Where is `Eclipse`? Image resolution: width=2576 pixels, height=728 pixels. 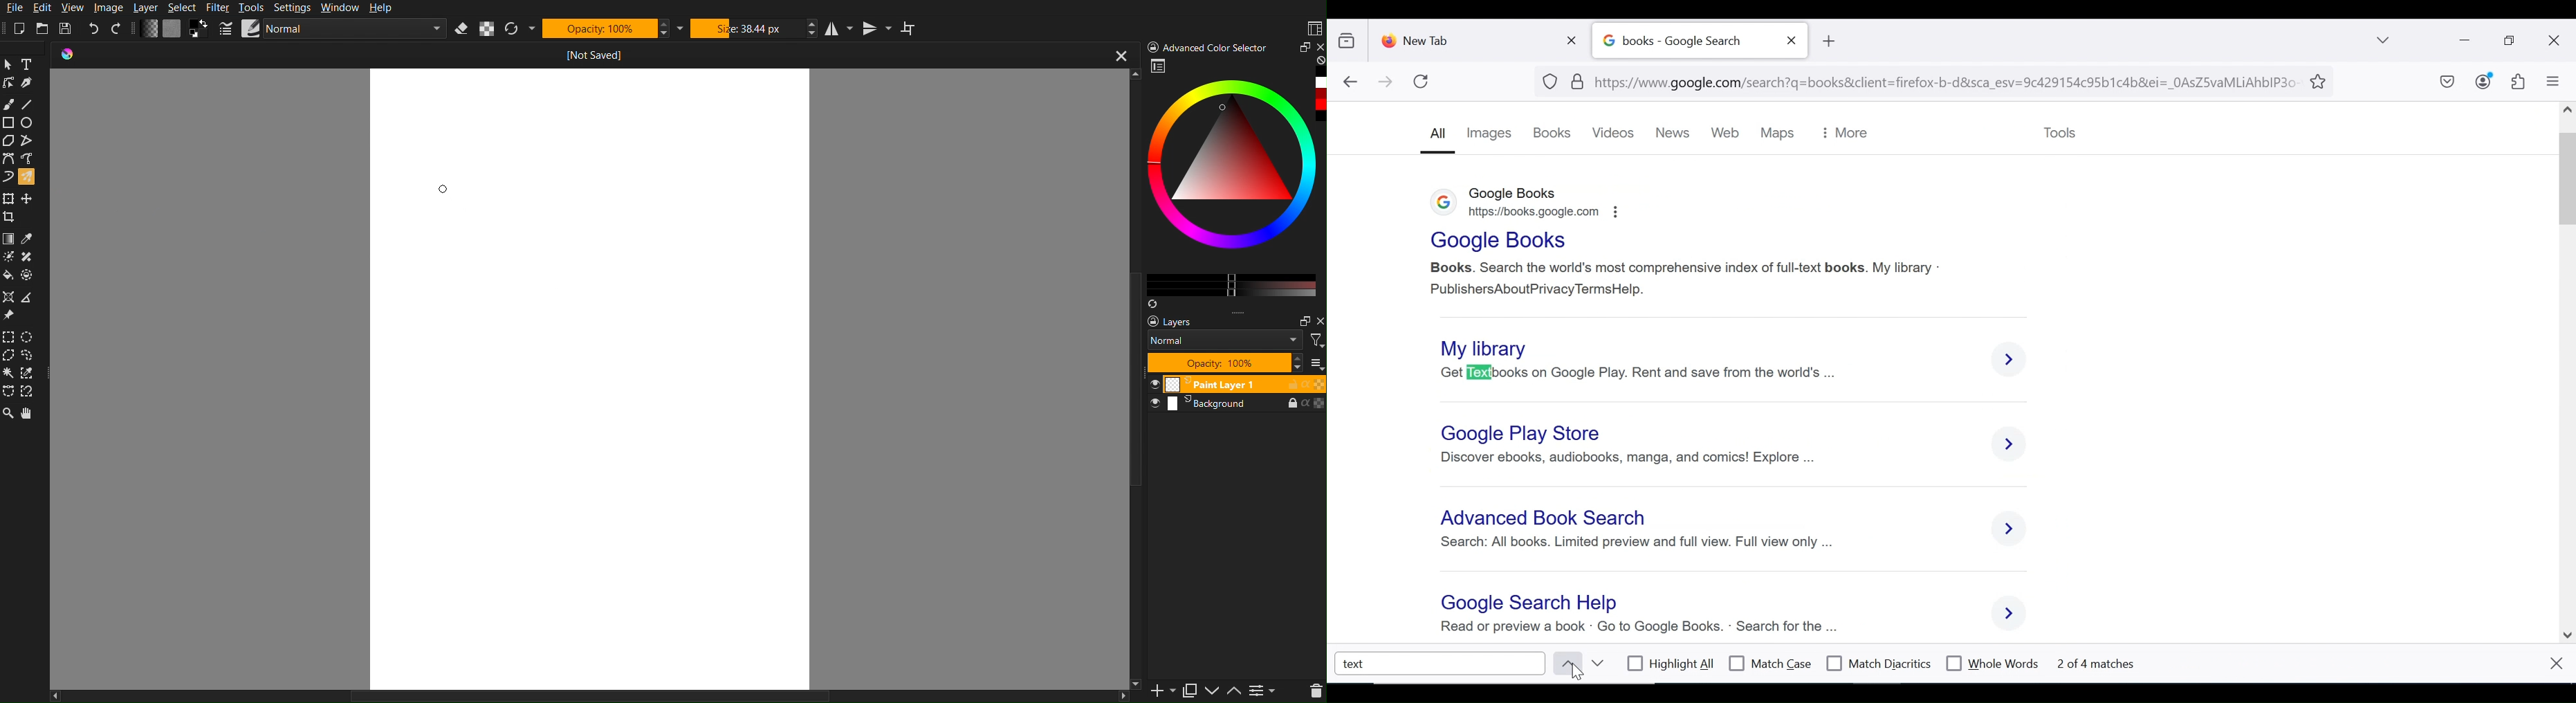 Eclipse is located at coordinates (30, 123).